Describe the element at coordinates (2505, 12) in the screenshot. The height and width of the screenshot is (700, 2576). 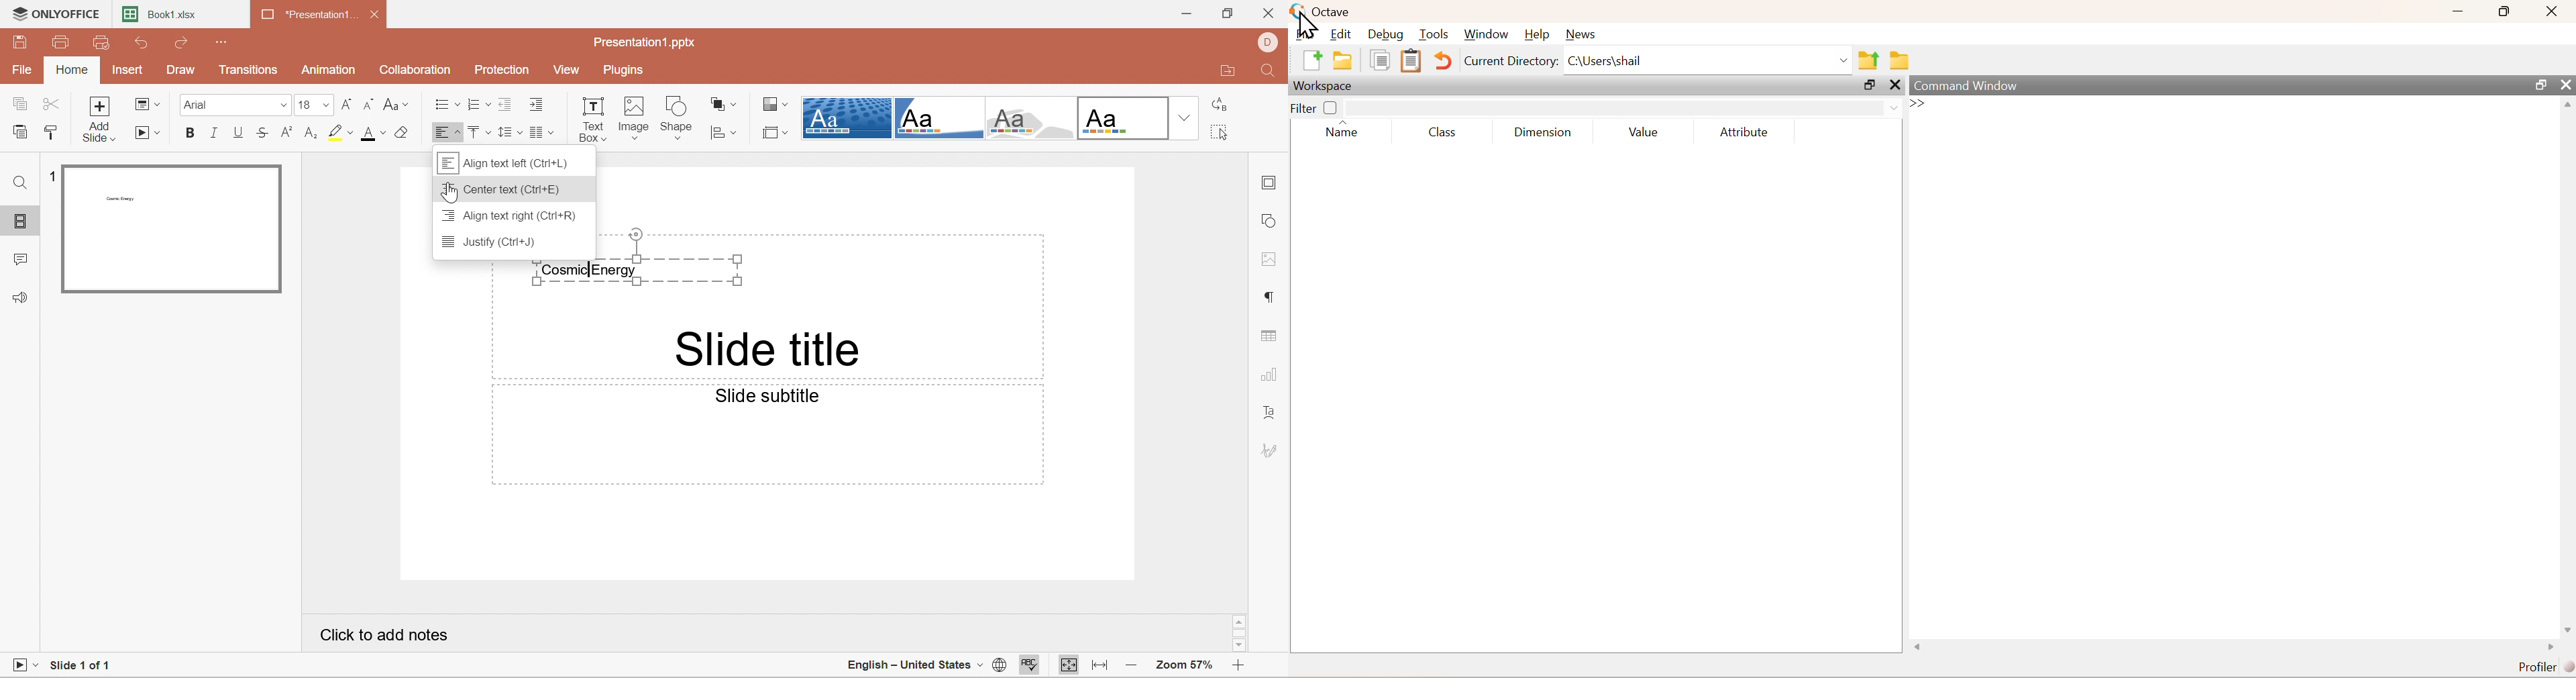
I see `resize` at that location.